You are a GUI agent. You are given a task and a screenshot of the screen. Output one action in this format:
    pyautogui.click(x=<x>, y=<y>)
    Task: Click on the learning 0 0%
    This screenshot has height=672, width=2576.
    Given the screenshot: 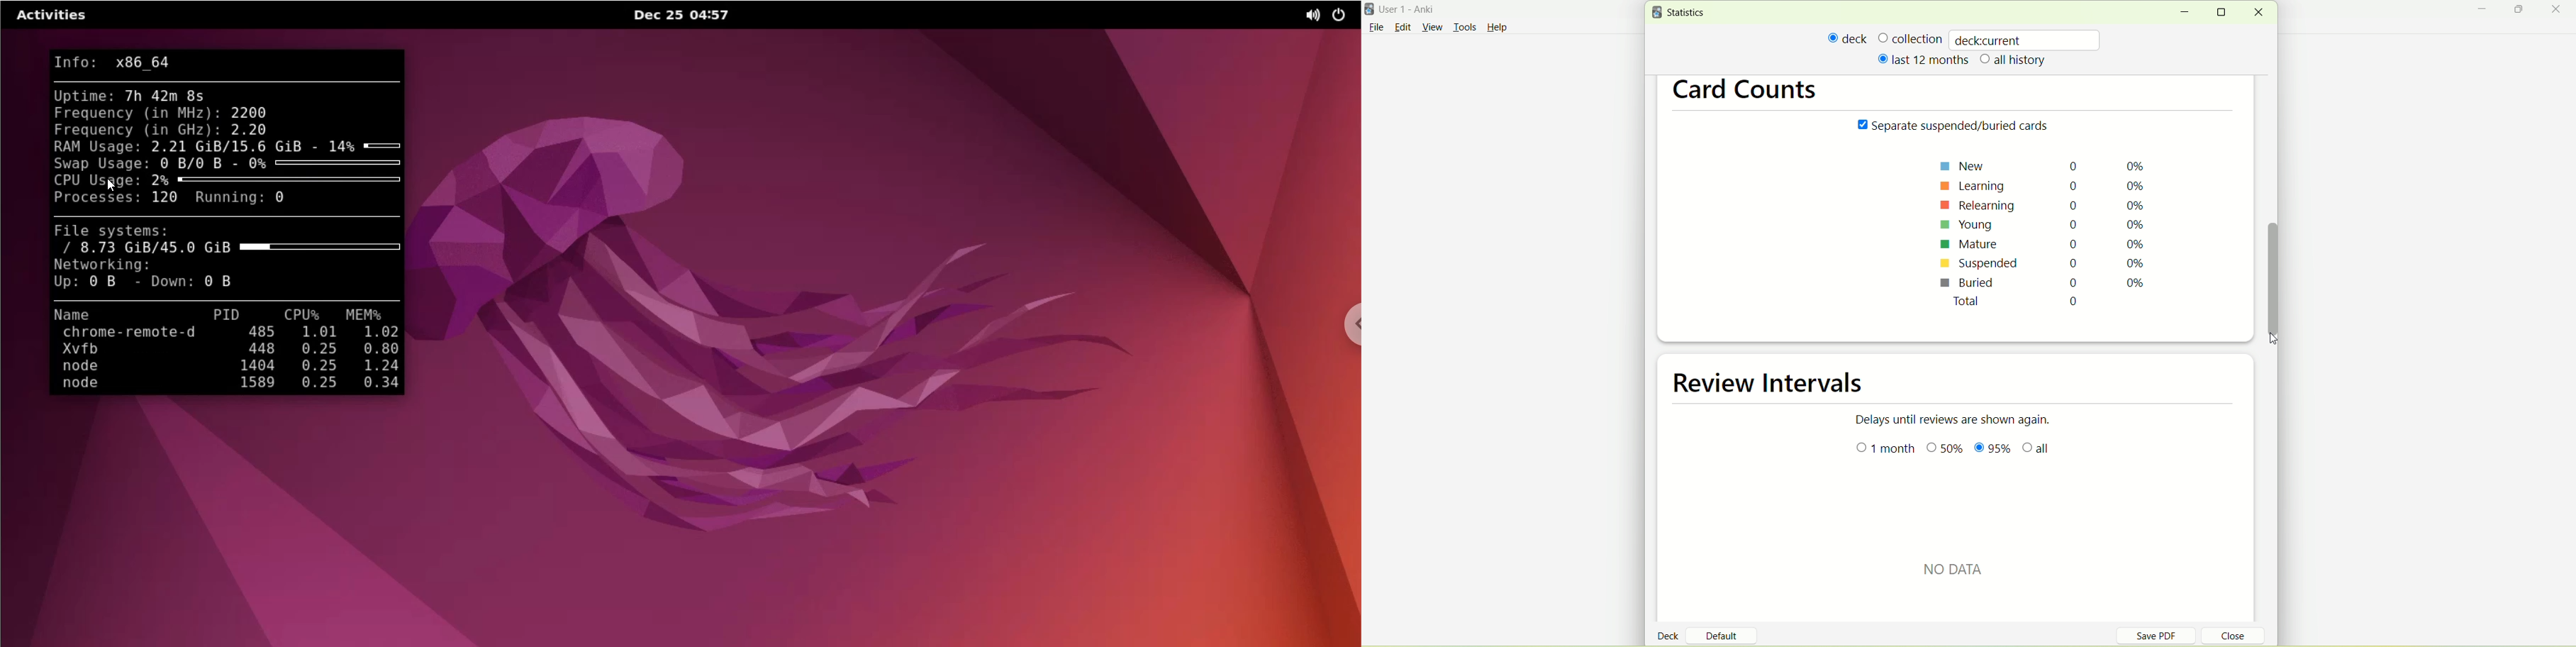 What is the action you would take?
    pyautogui.click(x=2048, y=184)
    